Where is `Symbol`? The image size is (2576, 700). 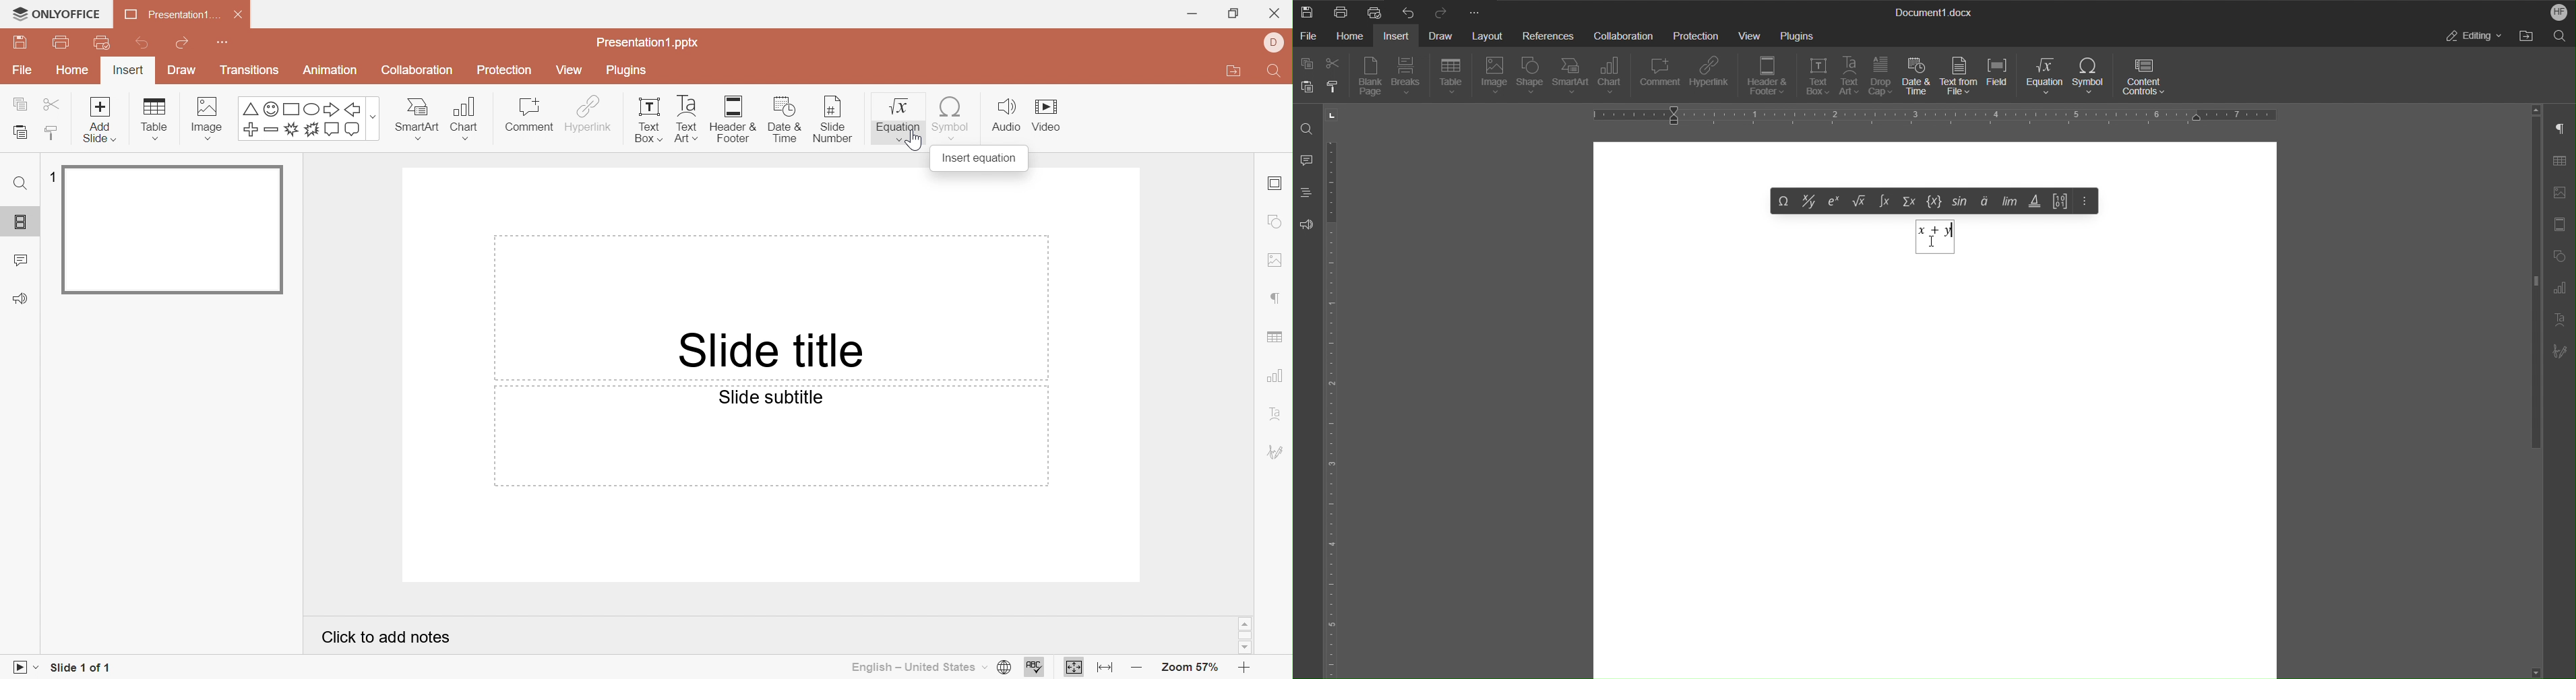 Symbol is located at coordinates (952, 112).